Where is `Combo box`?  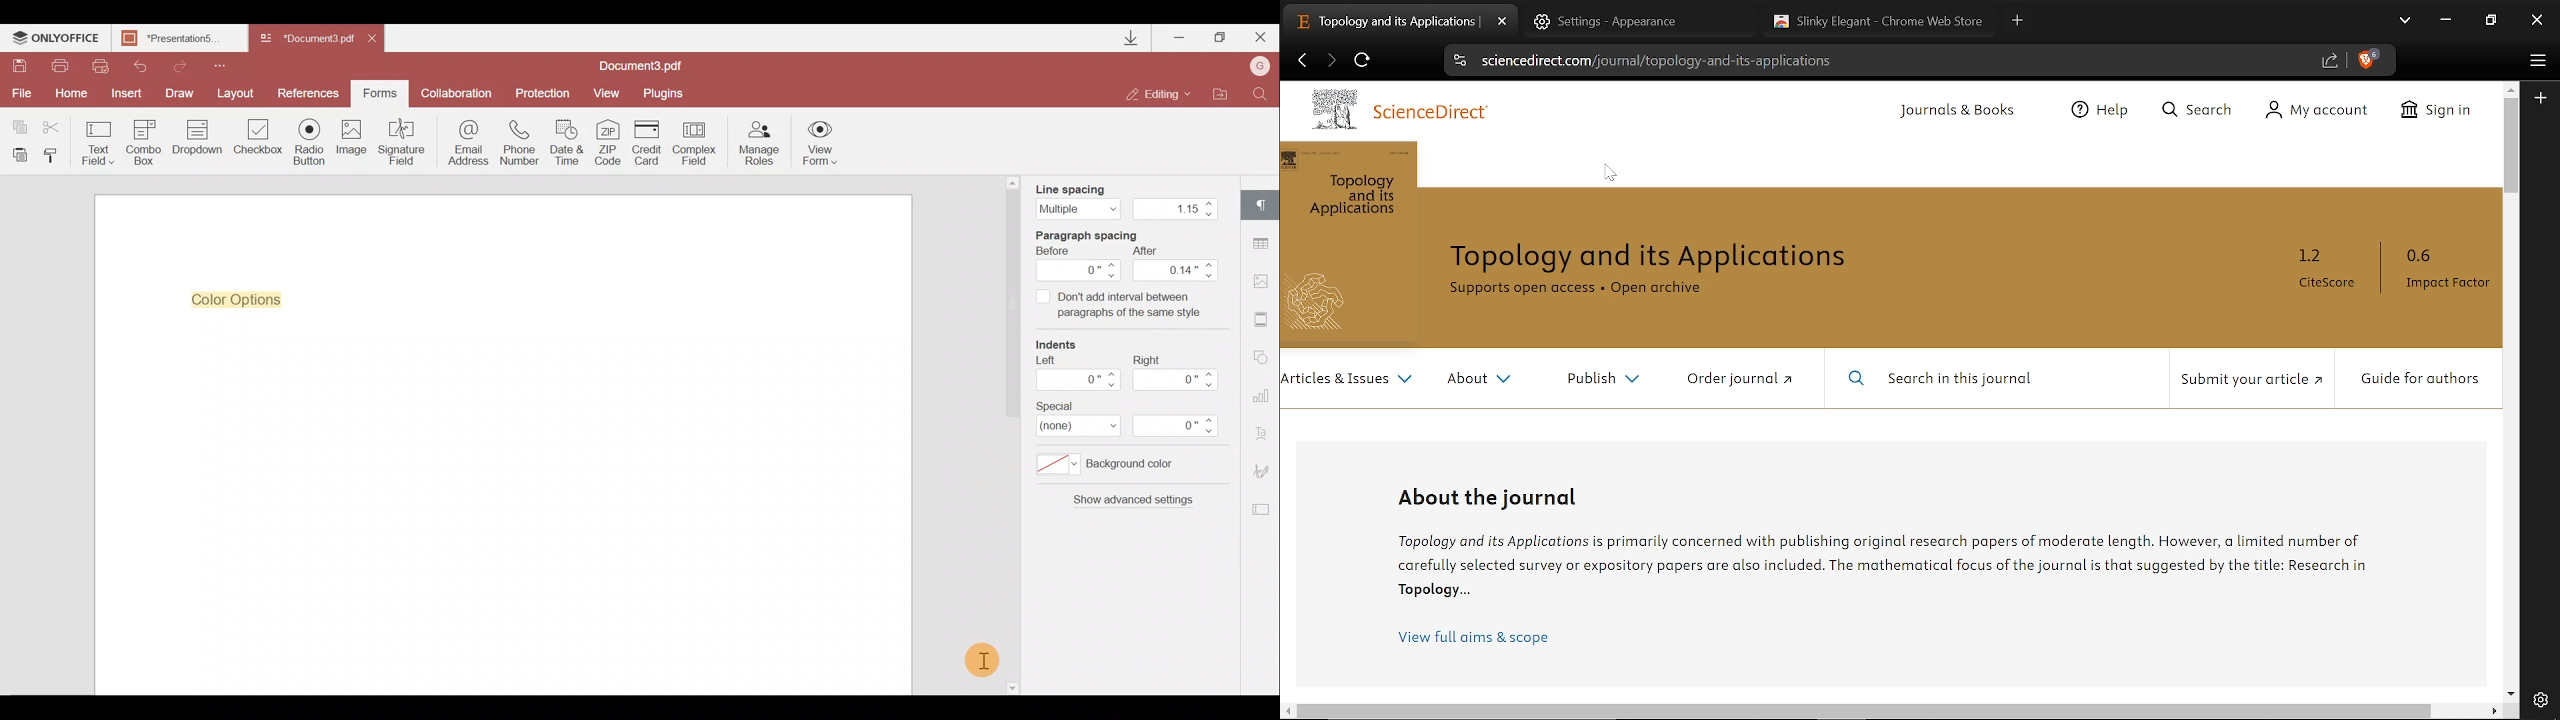 Combo box is located at coordinates (143, 143).